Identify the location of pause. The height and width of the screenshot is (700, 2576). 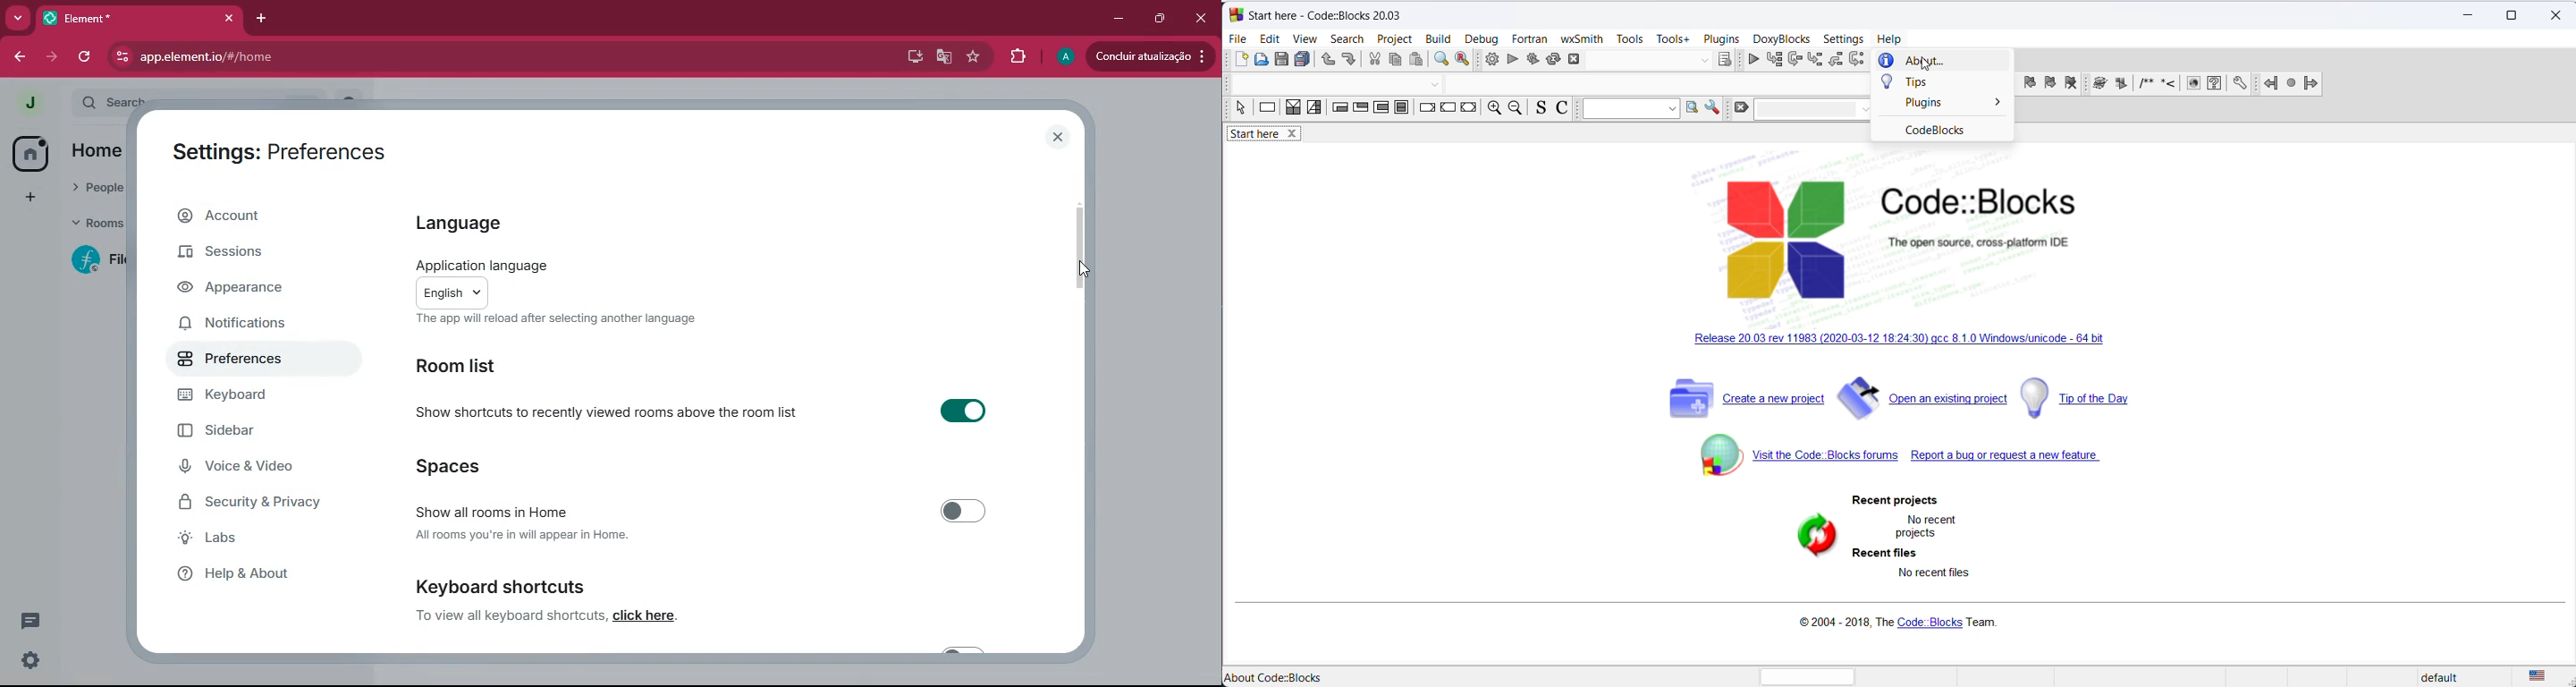
(2120, 84).